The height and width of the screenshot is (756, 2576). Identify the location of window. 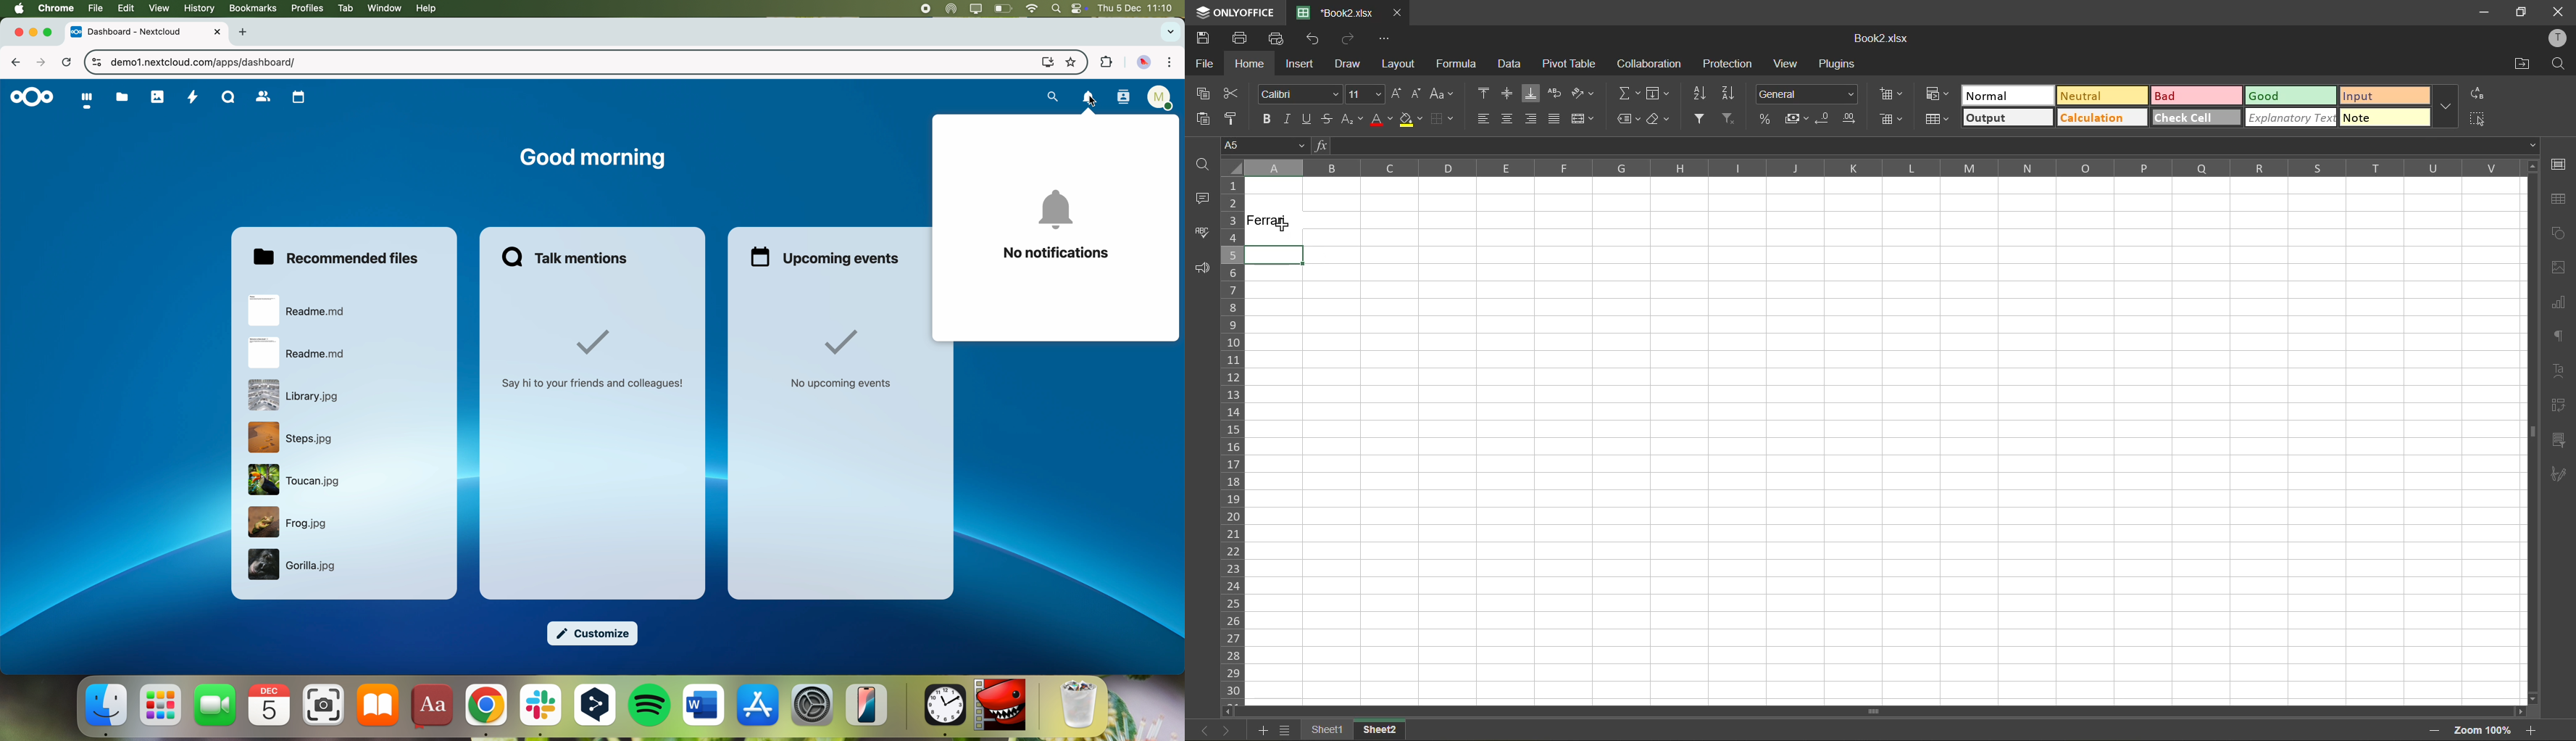
(385, 9).